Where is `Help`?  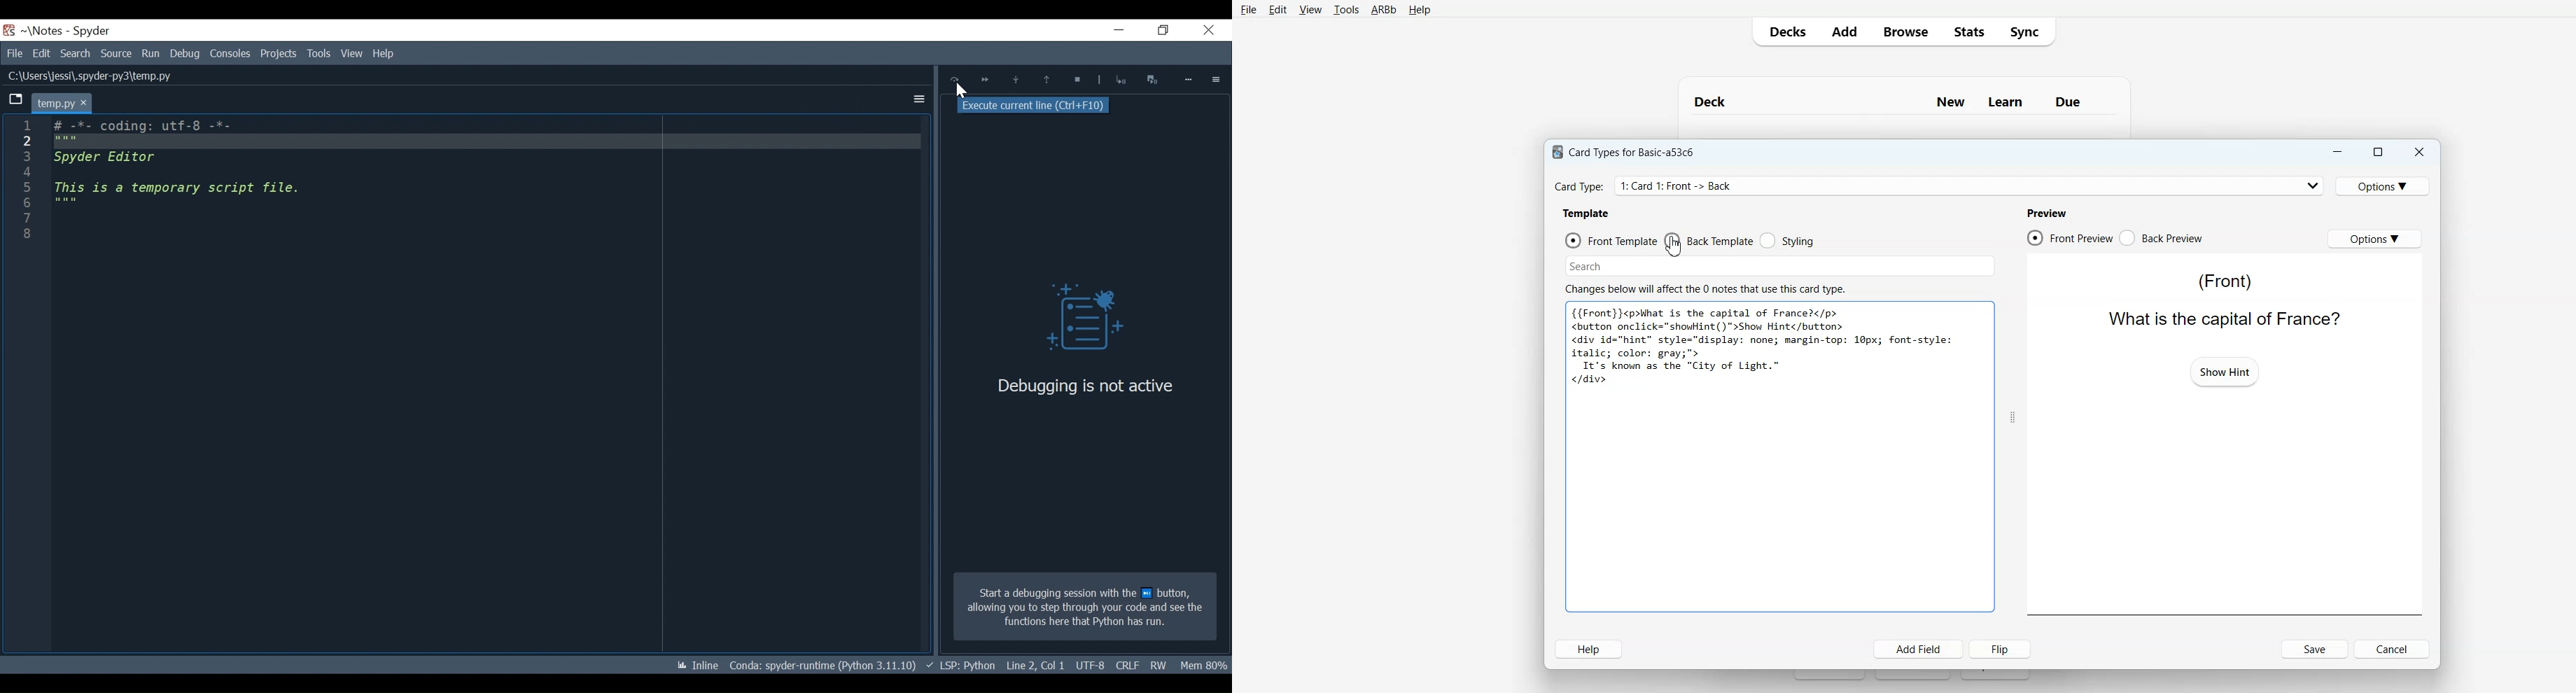
Help is located at coordinates (1588, 649).